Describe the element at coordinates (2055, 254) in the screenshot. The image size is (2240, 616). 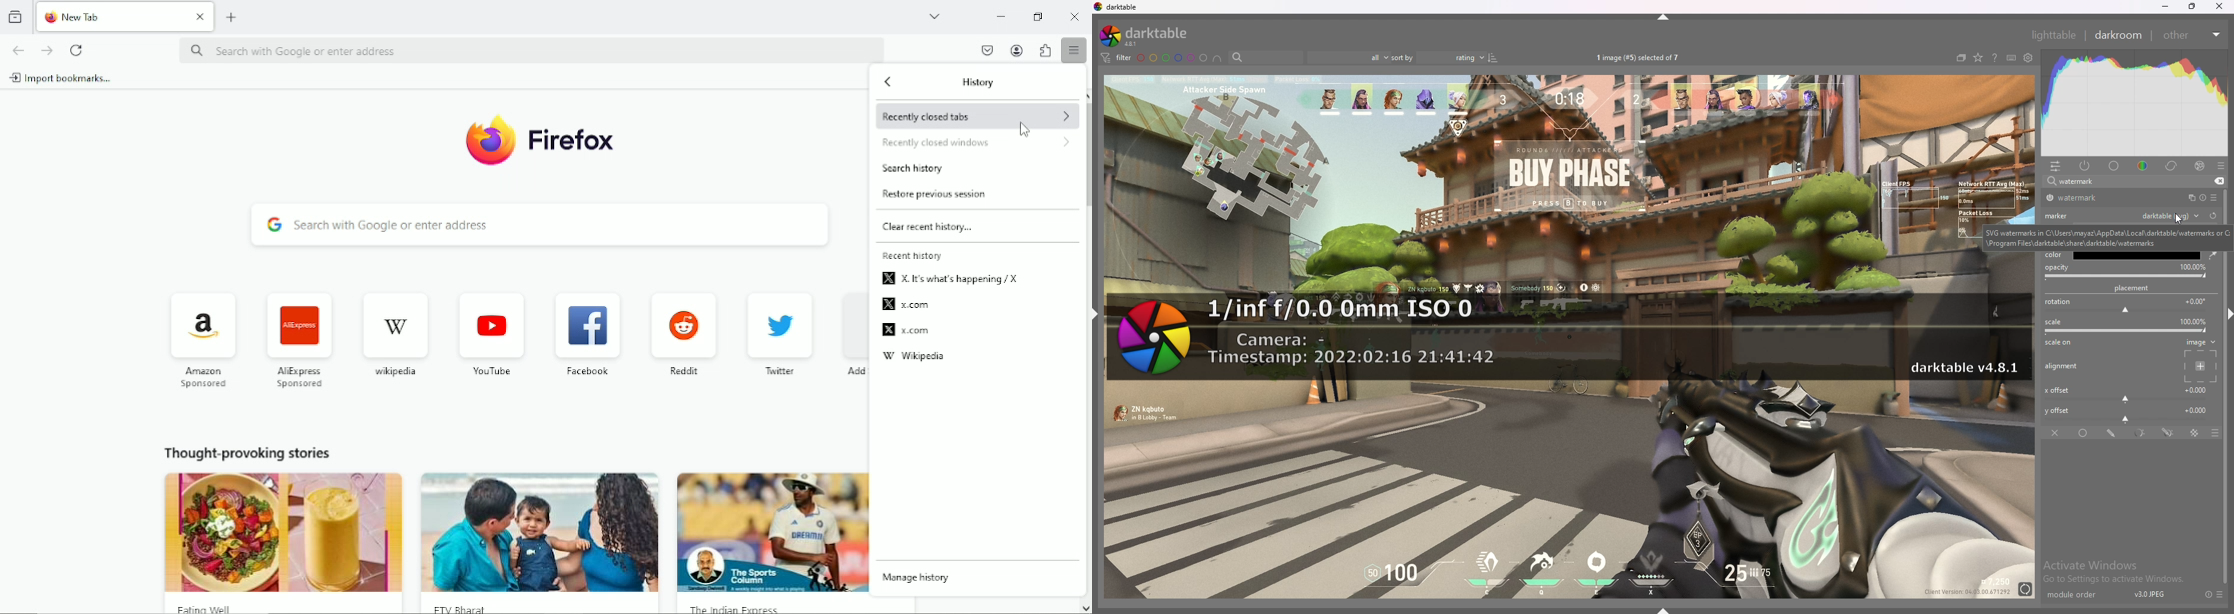
I see `color` at that location.